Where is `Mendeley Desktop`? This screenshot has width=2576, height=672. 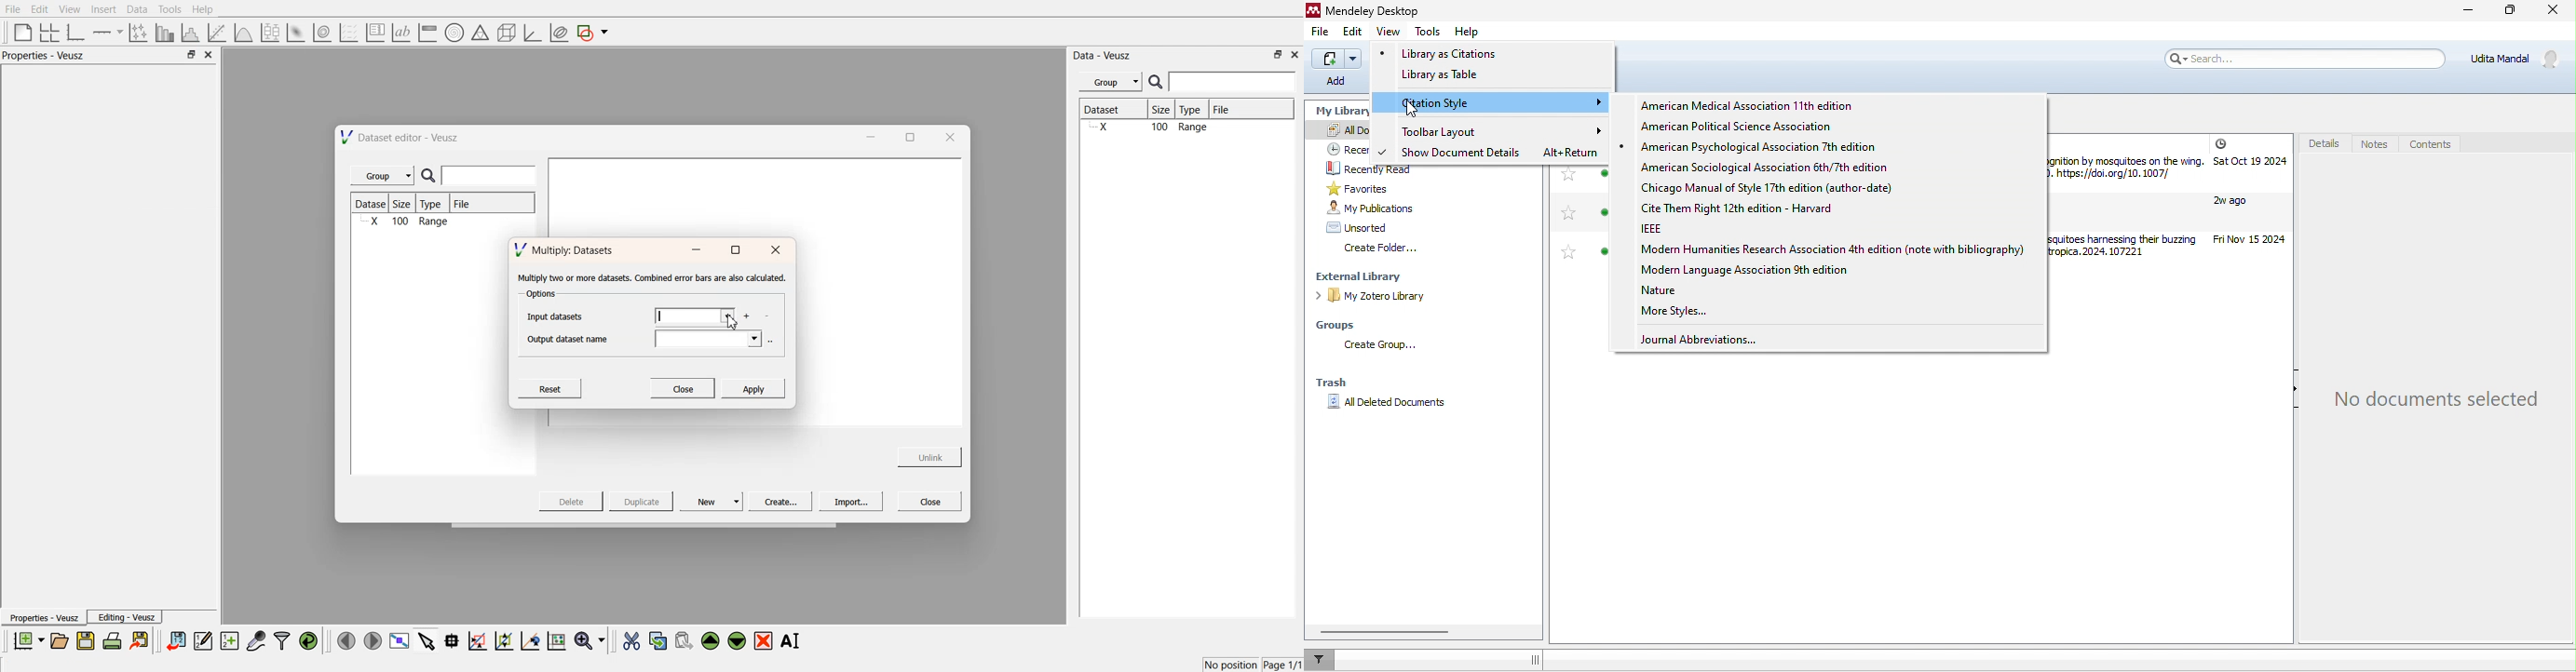
Mendeley Desktop is located at coordinates (1376, 9).